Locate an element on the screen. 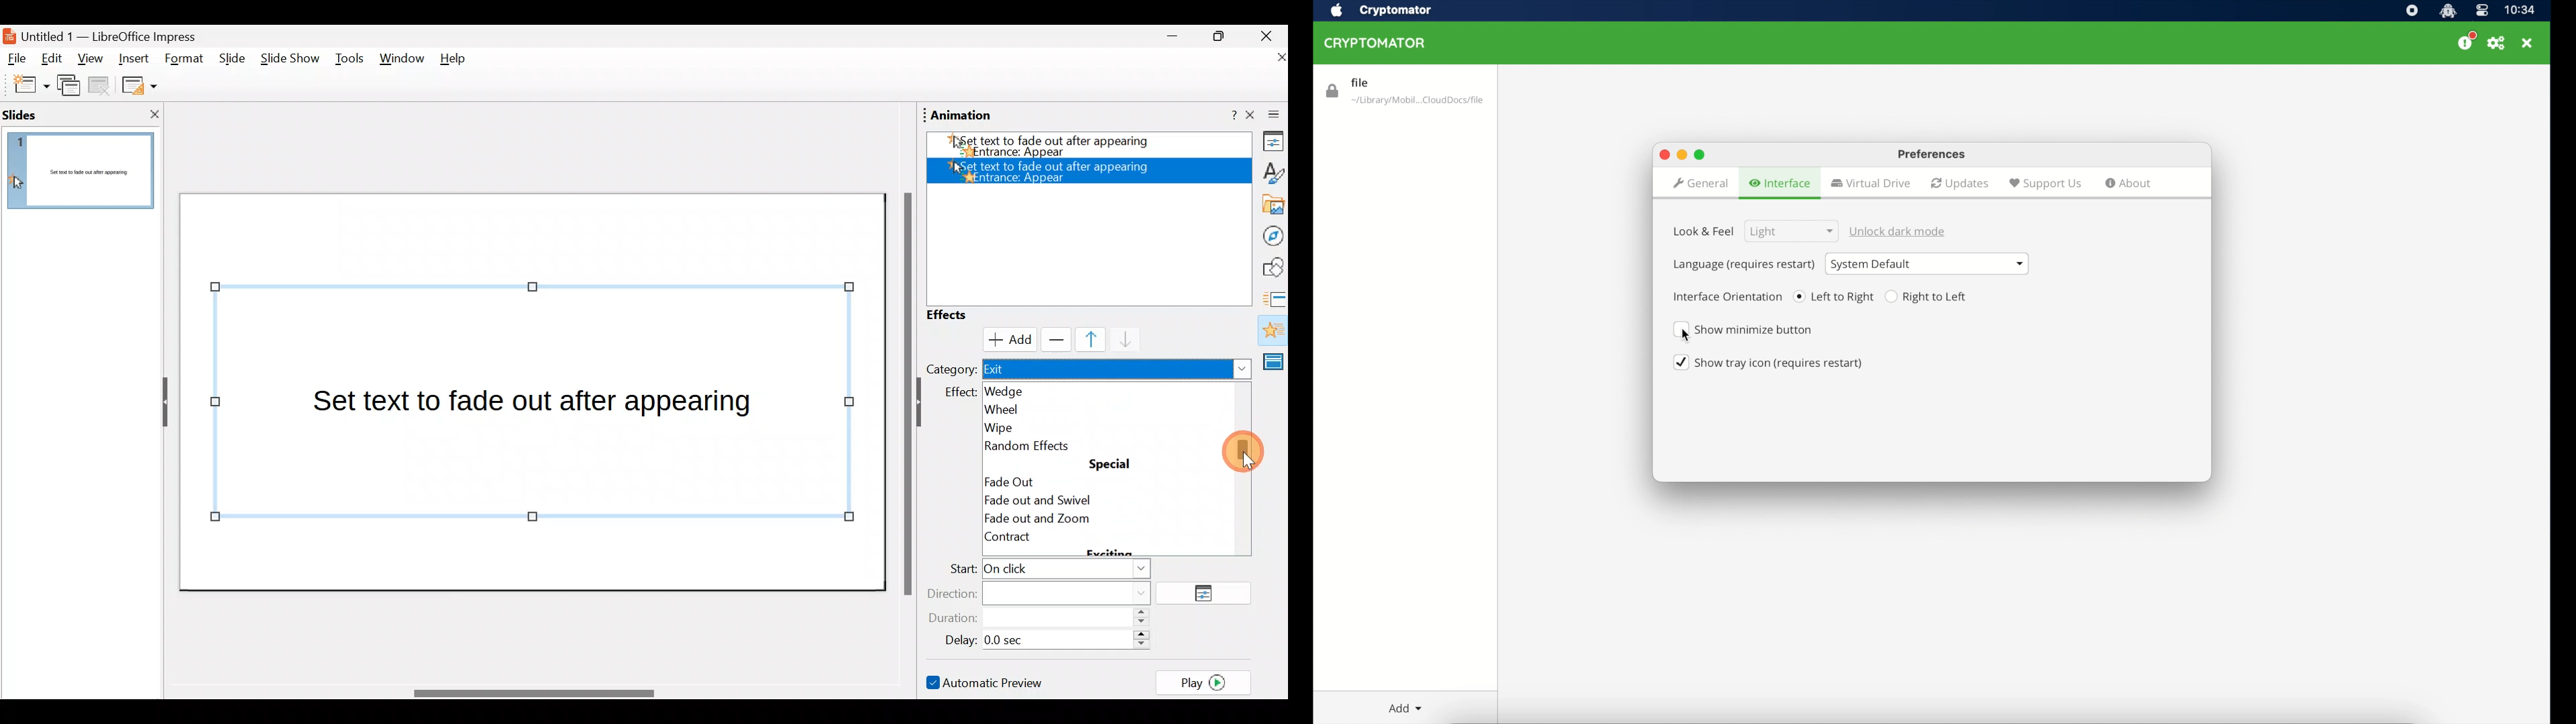 The width and height of the screenshot is (2576, 728). Start is located at coordinates (1046, 570).